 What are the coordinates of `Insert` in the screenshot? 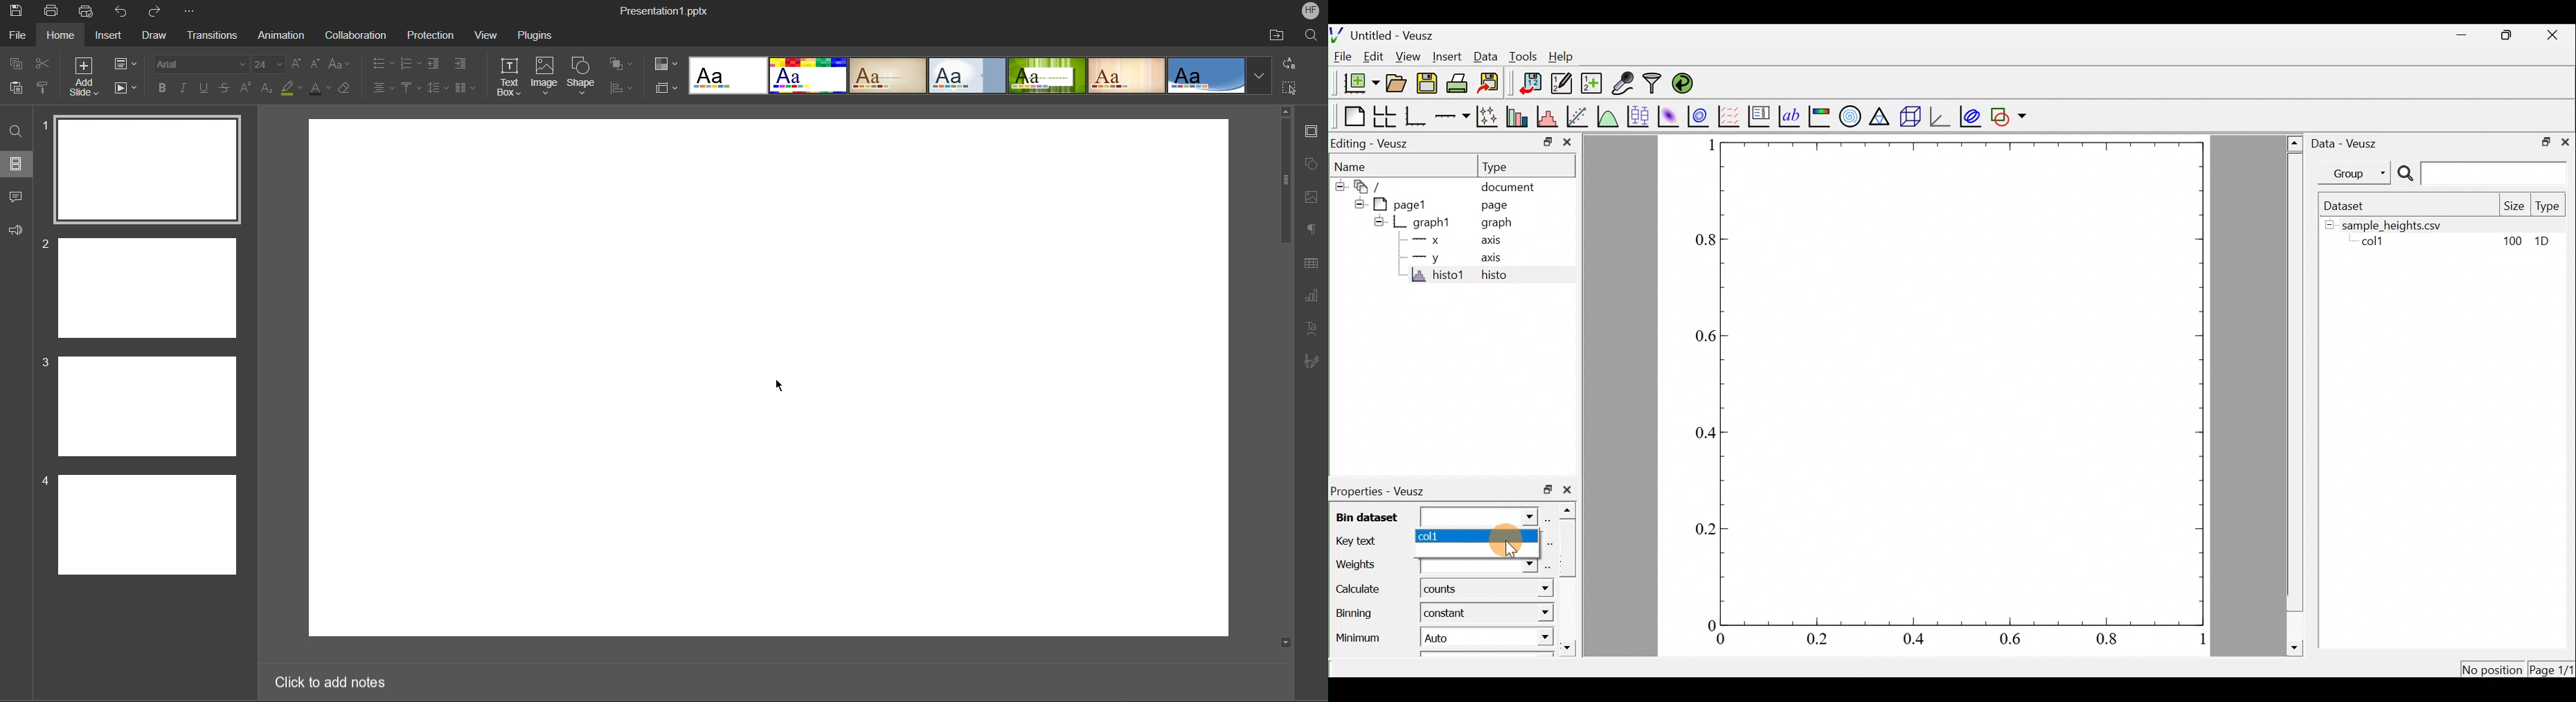 It's located at (111, 35).